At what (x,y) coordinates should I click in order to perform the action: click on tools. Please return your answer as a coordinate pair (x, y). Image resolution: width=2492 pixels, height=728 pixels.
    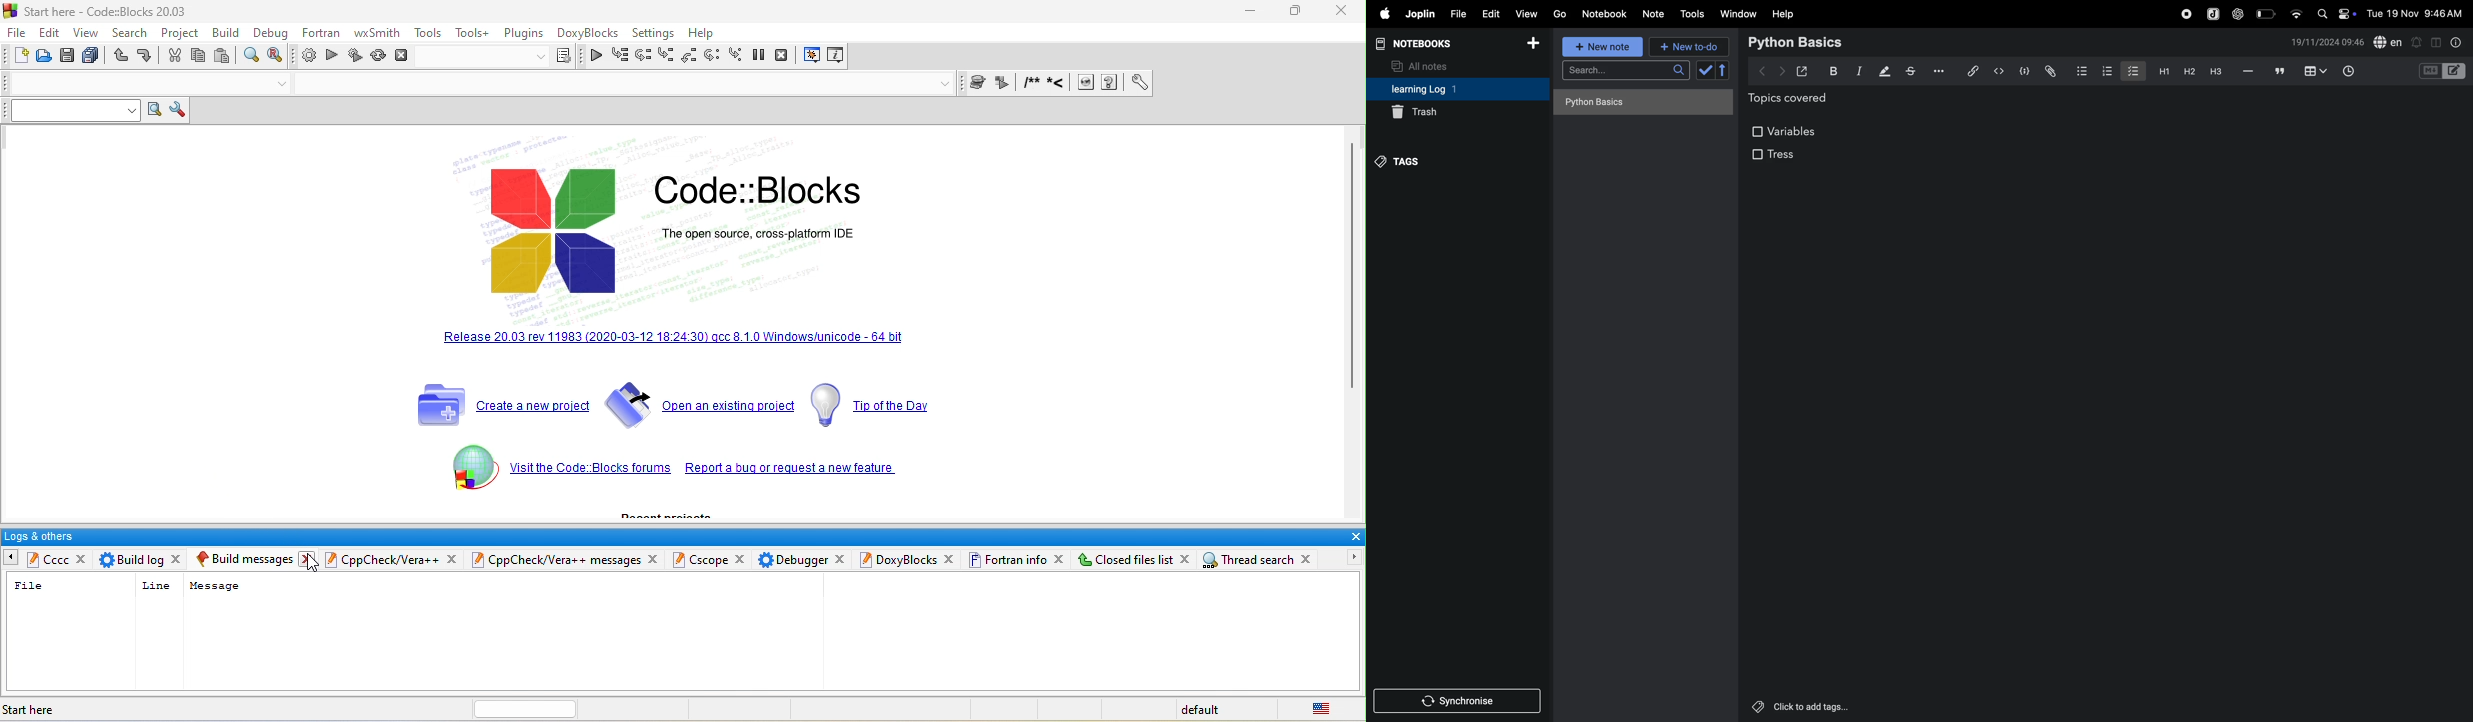
    Looking at the image, I should click on (1691, 14).